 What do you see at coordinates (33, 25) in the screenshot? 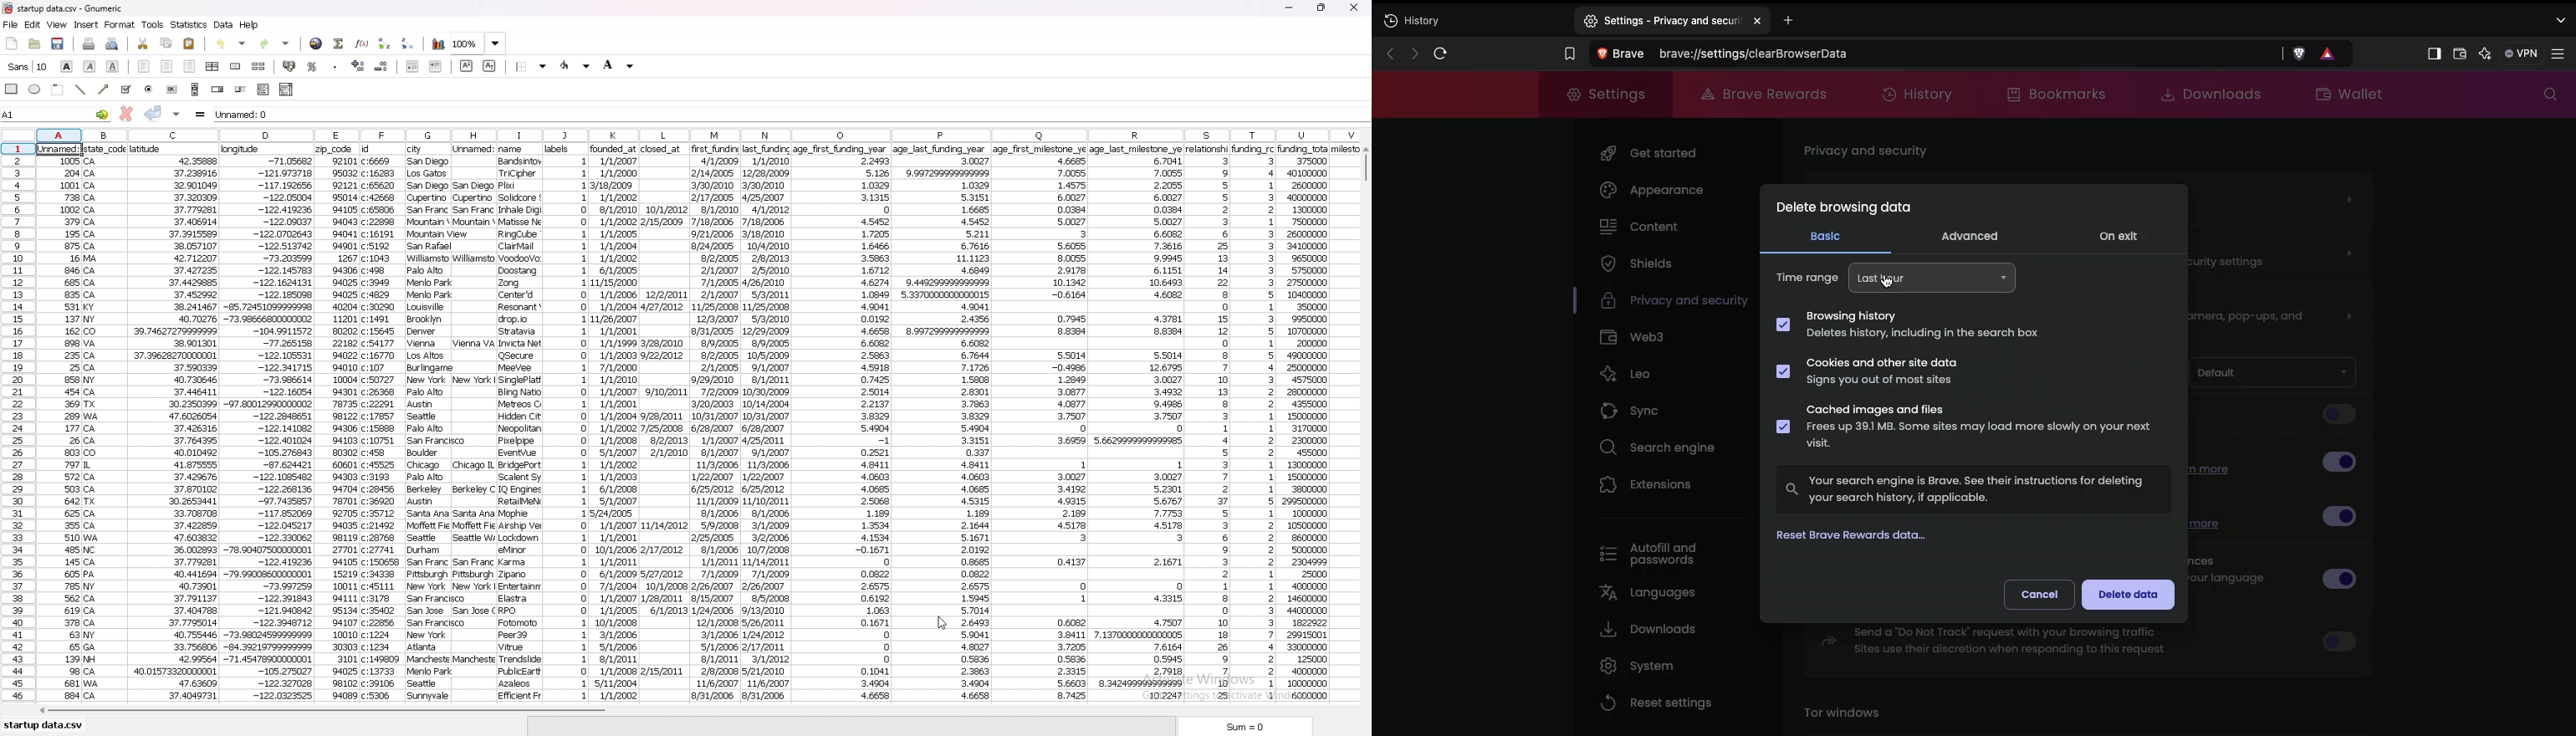
I see `edit` at bounding box center [33, 25].